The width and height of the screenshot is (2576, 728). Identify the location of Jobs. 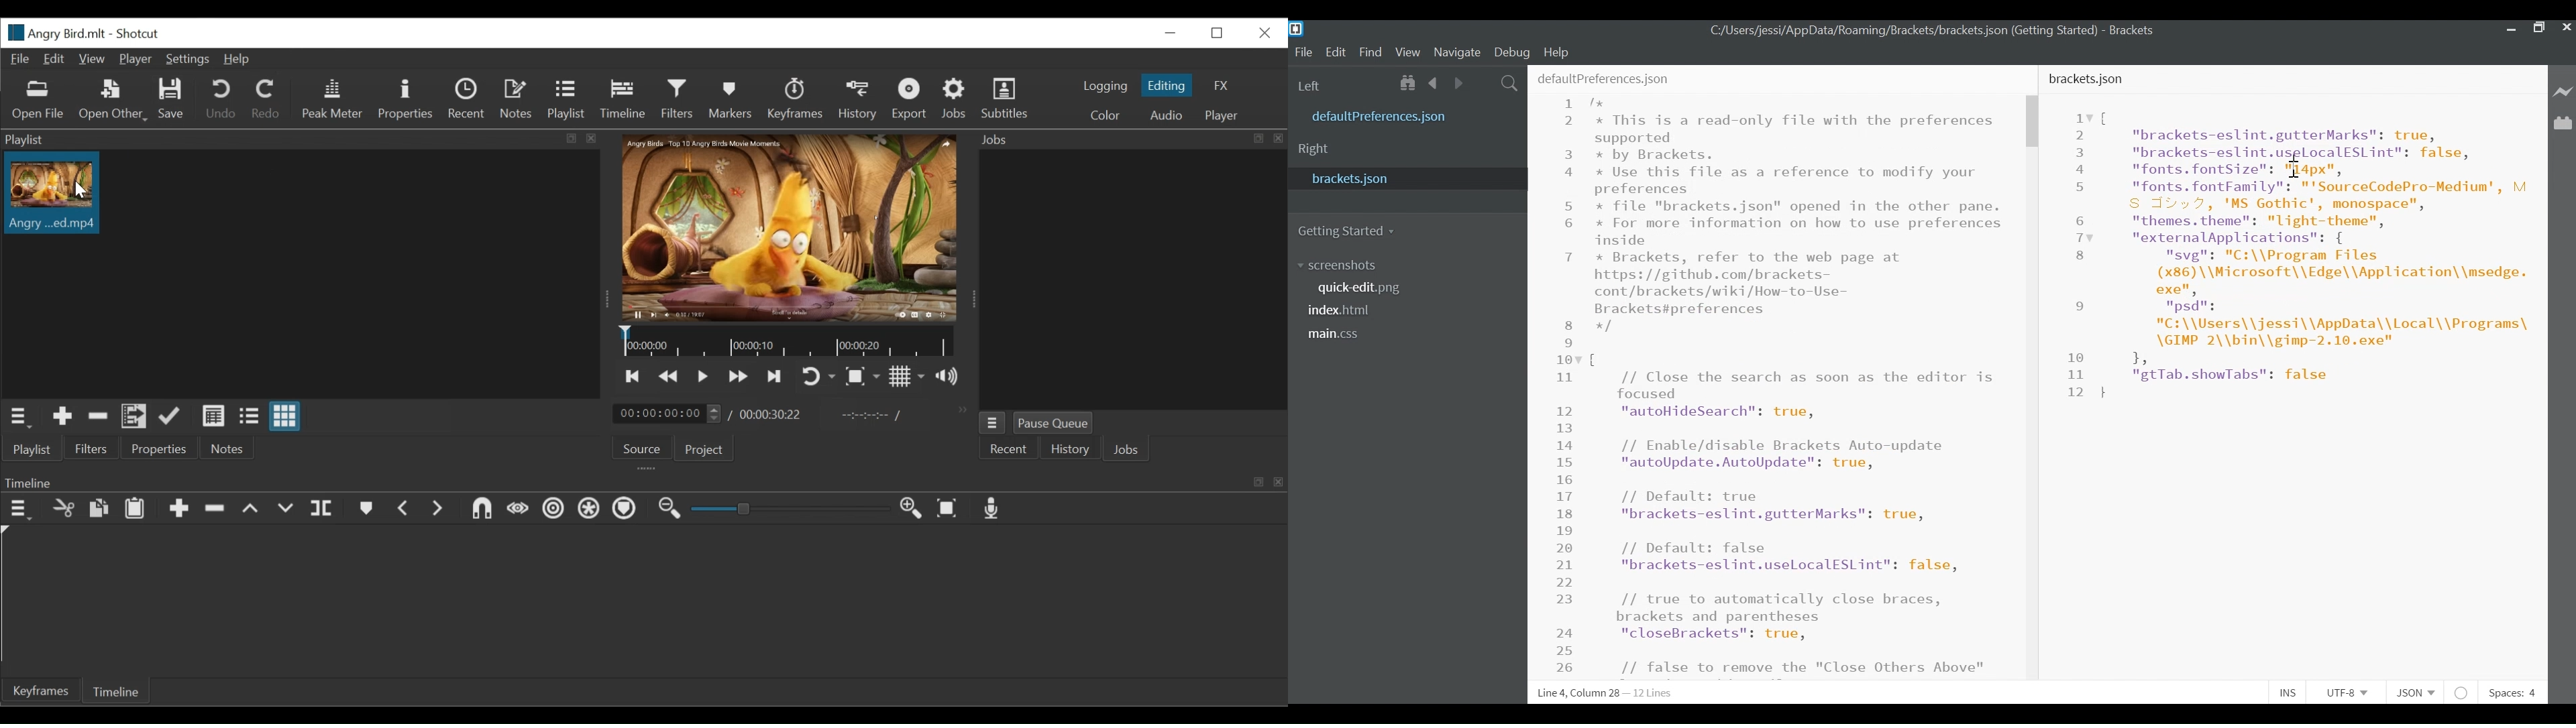
(953, 99).